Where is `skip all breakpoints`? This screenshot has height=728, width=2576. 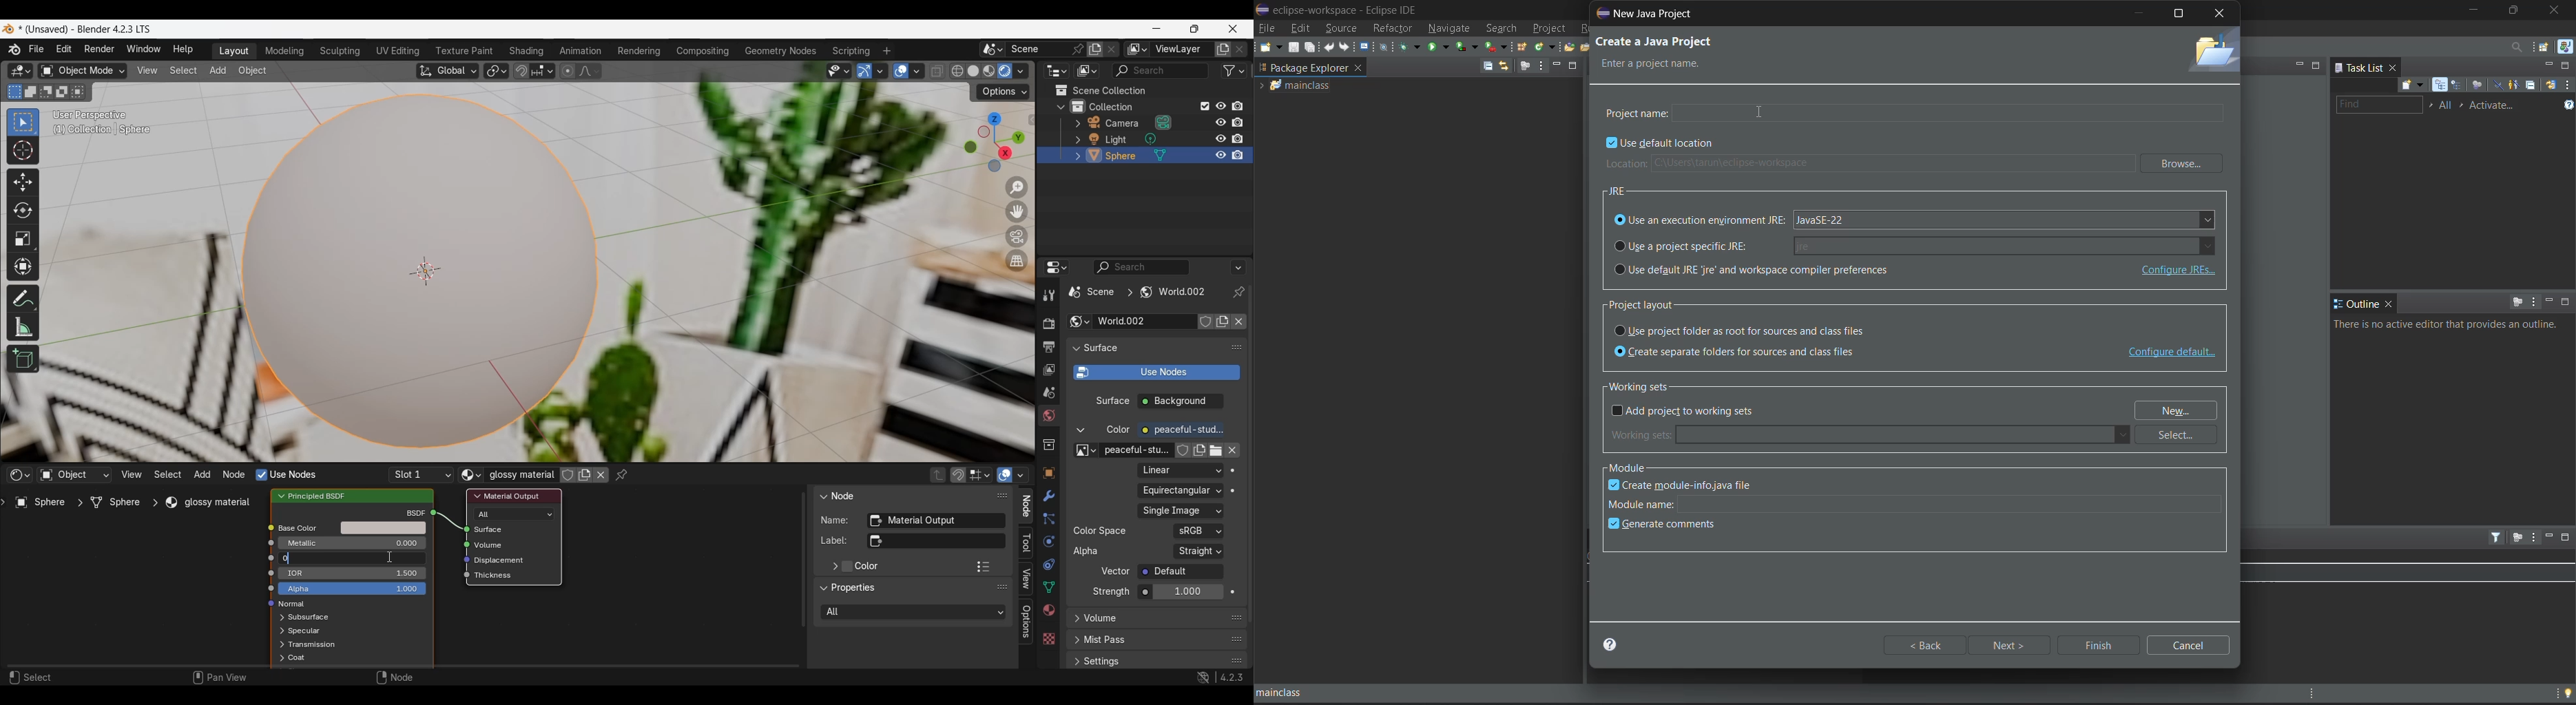 skip all breakpoints is located at coordinates (1385, 48).